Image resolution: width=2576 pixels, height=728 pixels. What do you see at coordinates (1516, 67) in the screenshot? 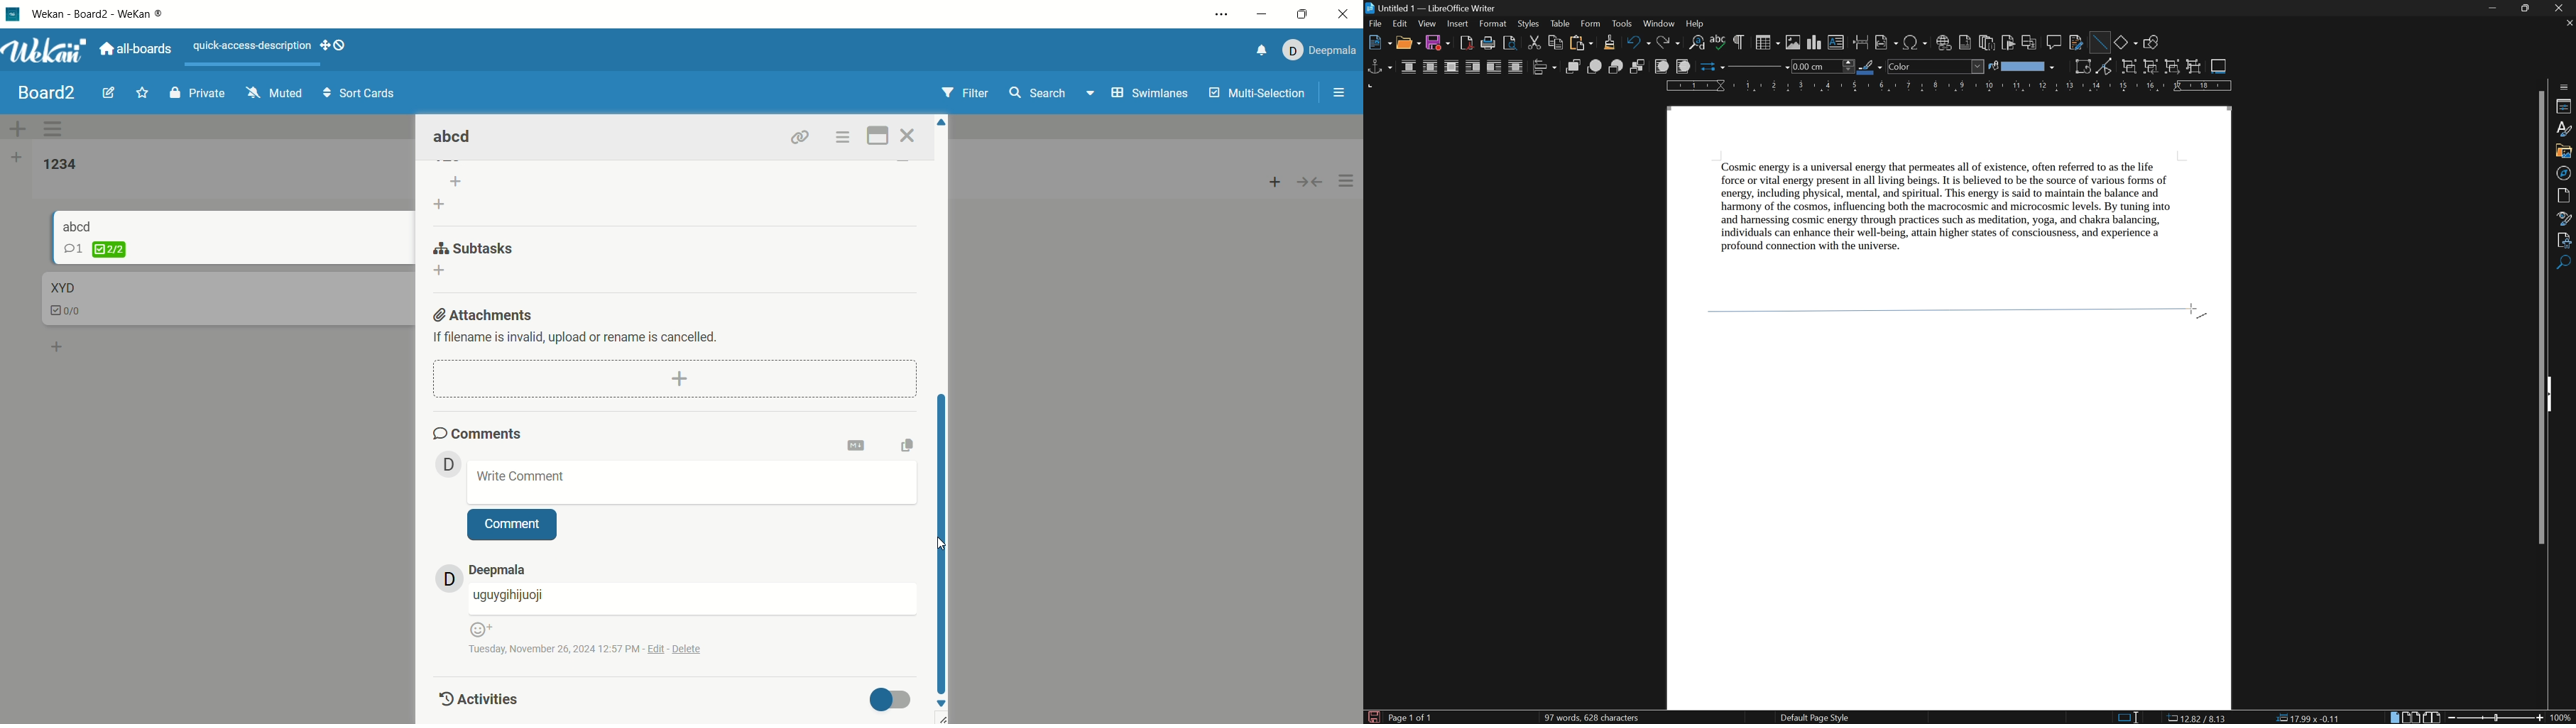
I see `through` at bounding box center [1516, 67].